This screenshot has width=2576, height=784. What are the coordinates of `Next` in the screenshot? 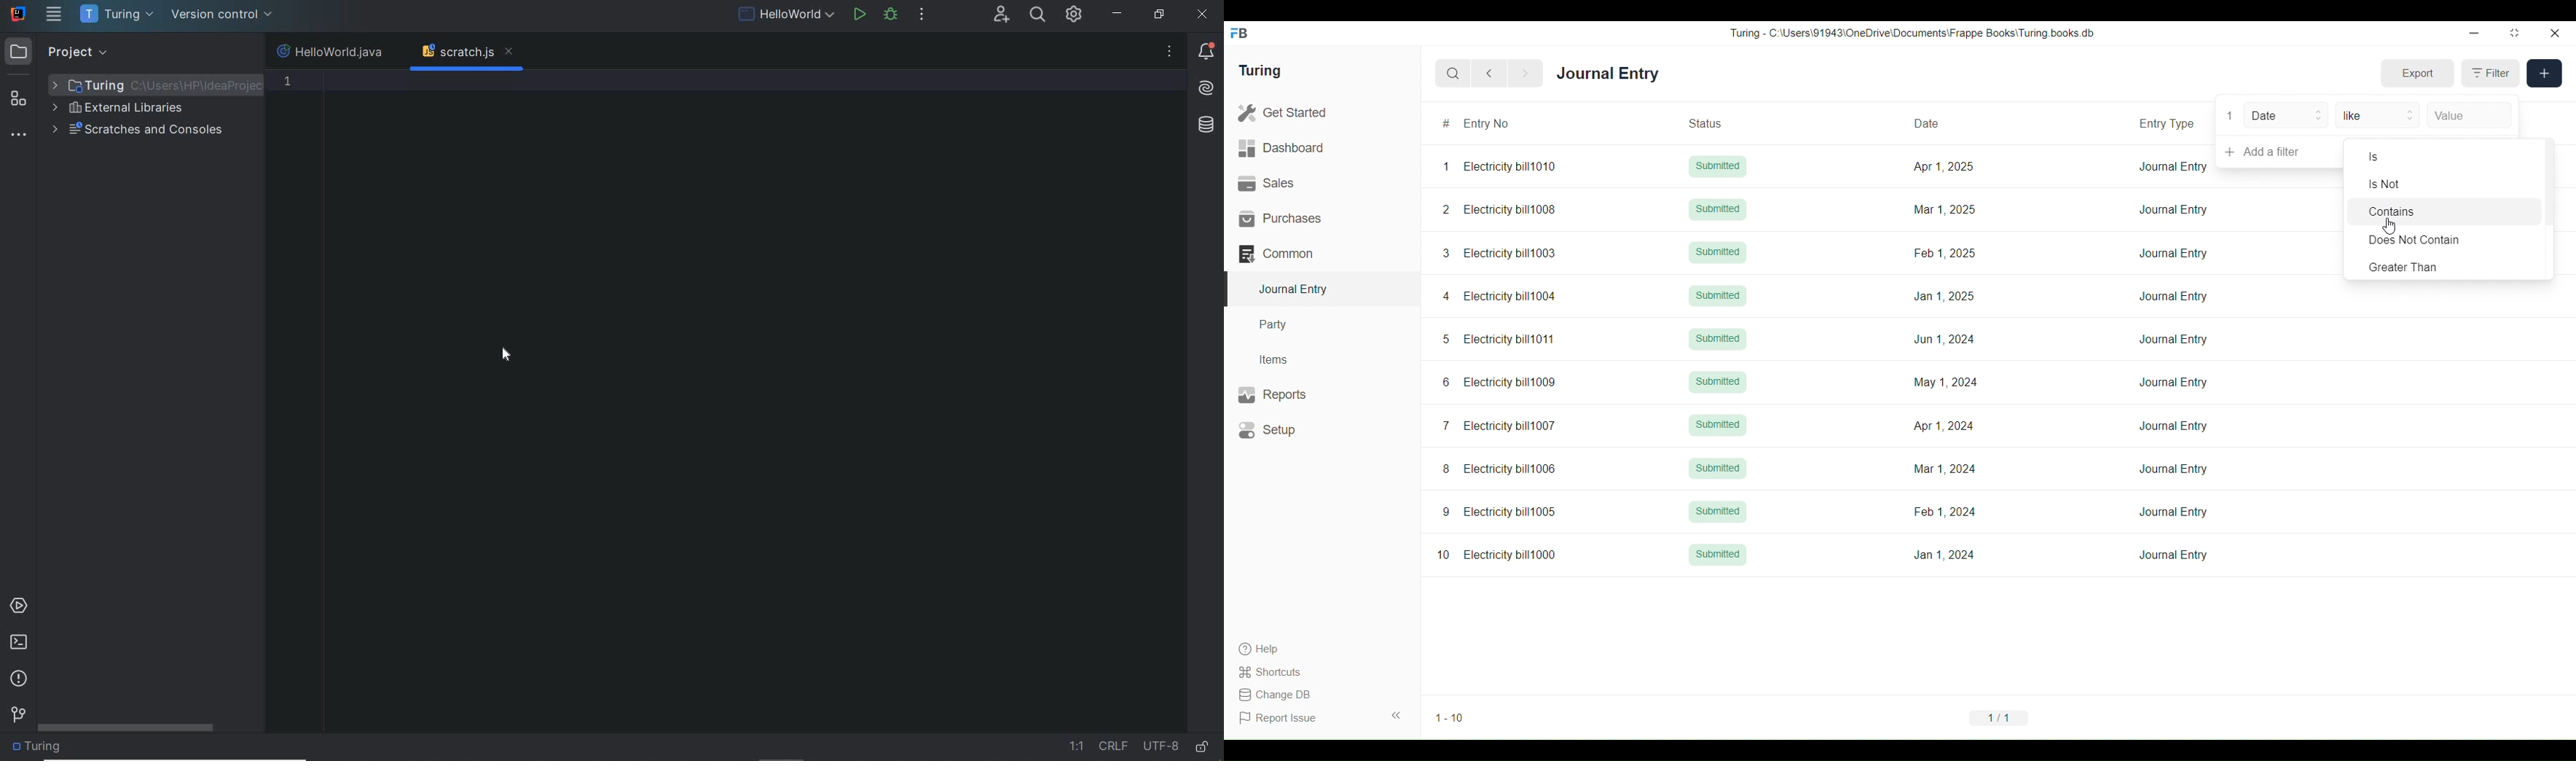 It's located at (1525, 74).